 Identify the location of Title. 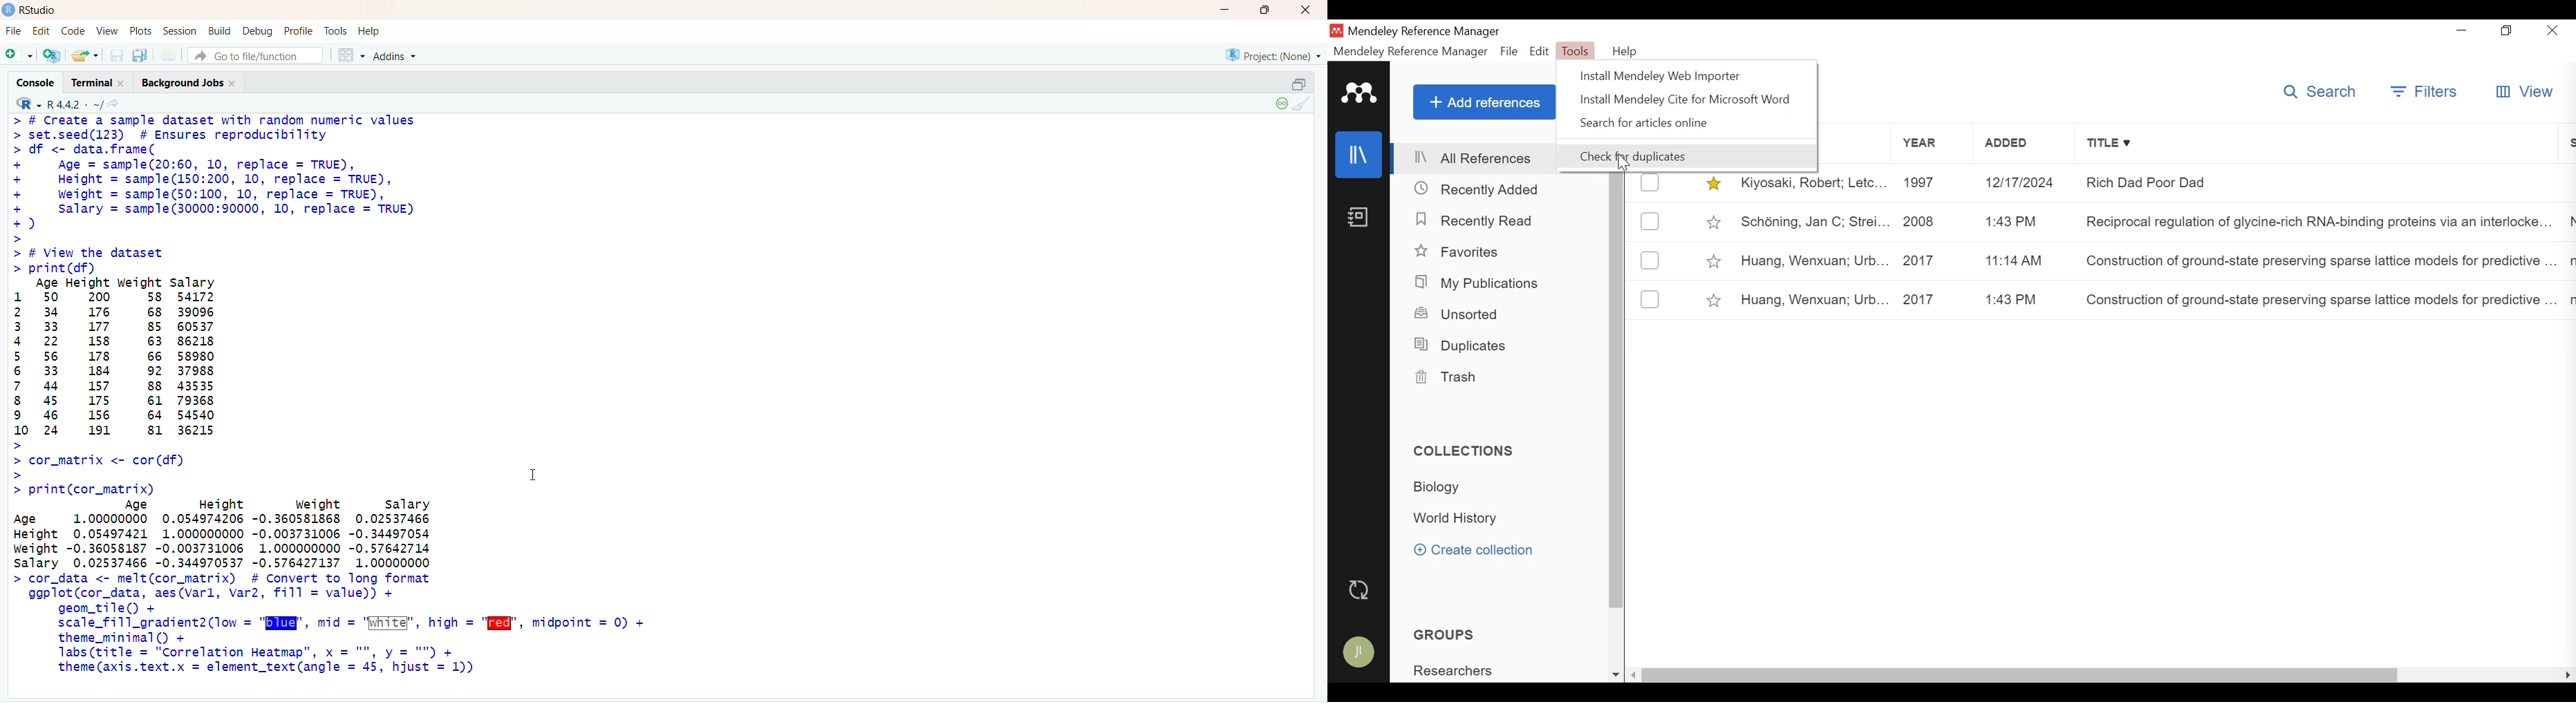
(2313, 143).